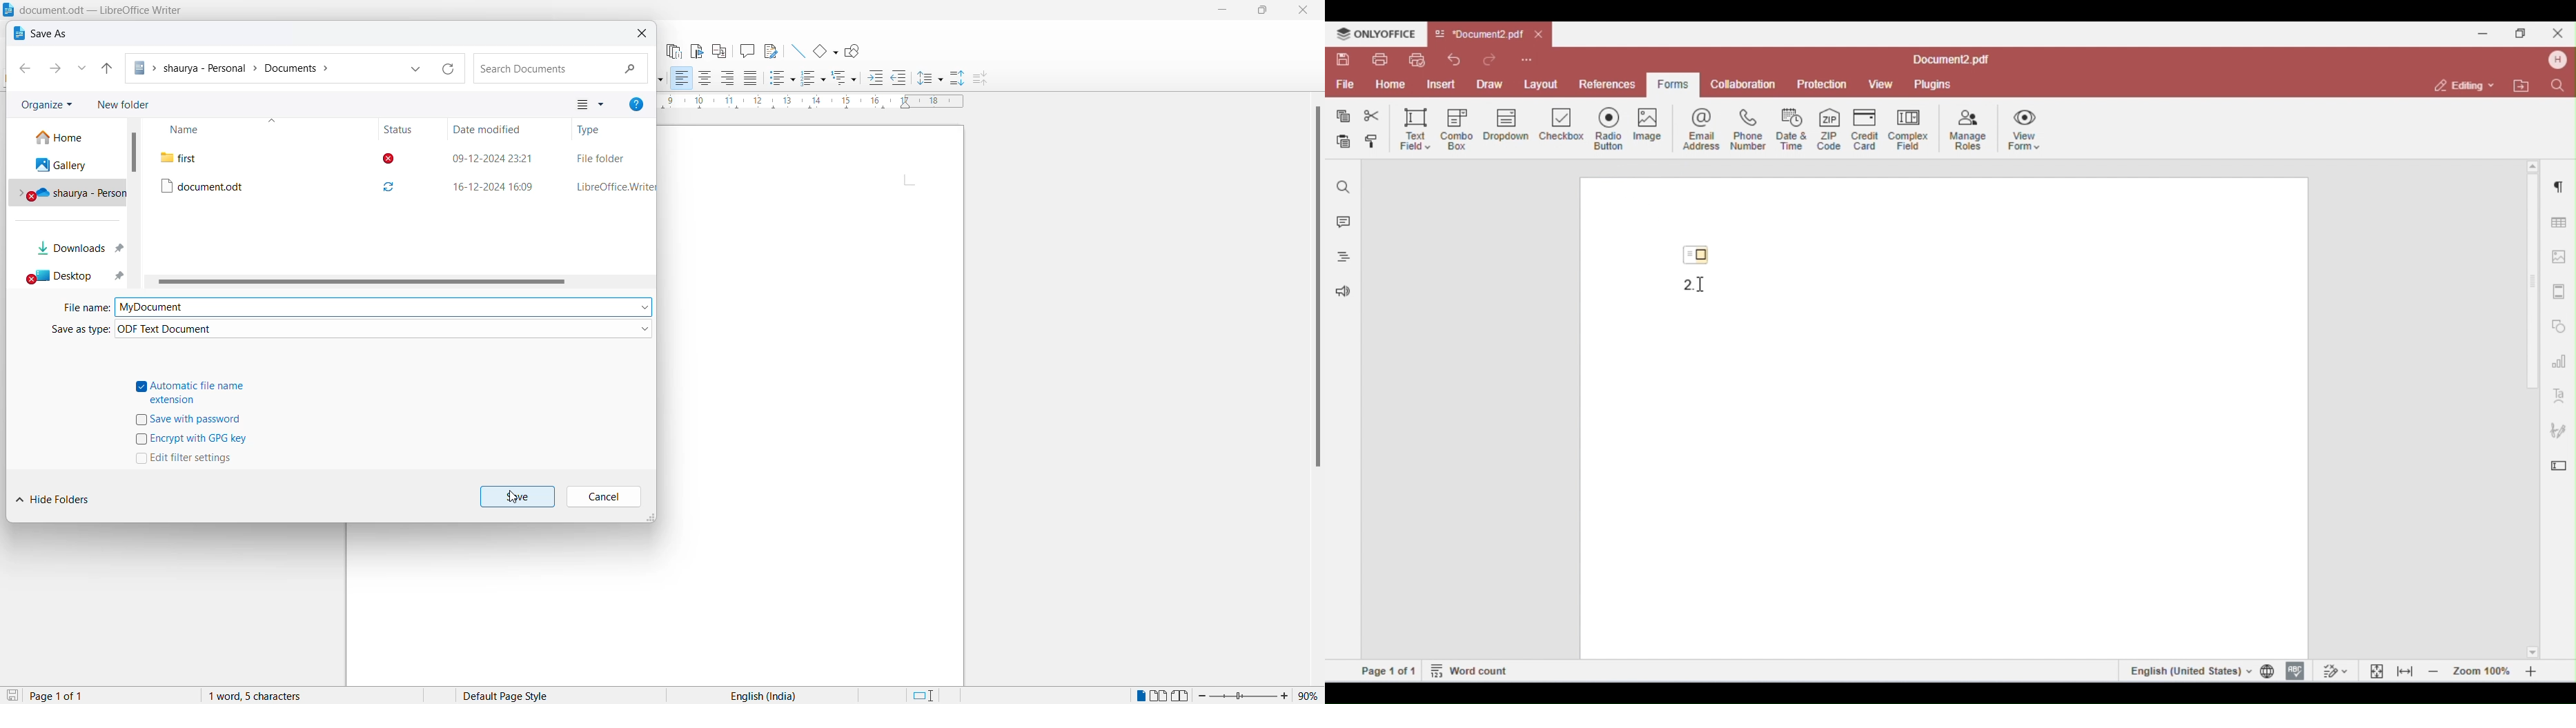  What do you see at coordinates (1225, 11) in the screenshot?
I see `minimize` at bounding box center [1225, 11].